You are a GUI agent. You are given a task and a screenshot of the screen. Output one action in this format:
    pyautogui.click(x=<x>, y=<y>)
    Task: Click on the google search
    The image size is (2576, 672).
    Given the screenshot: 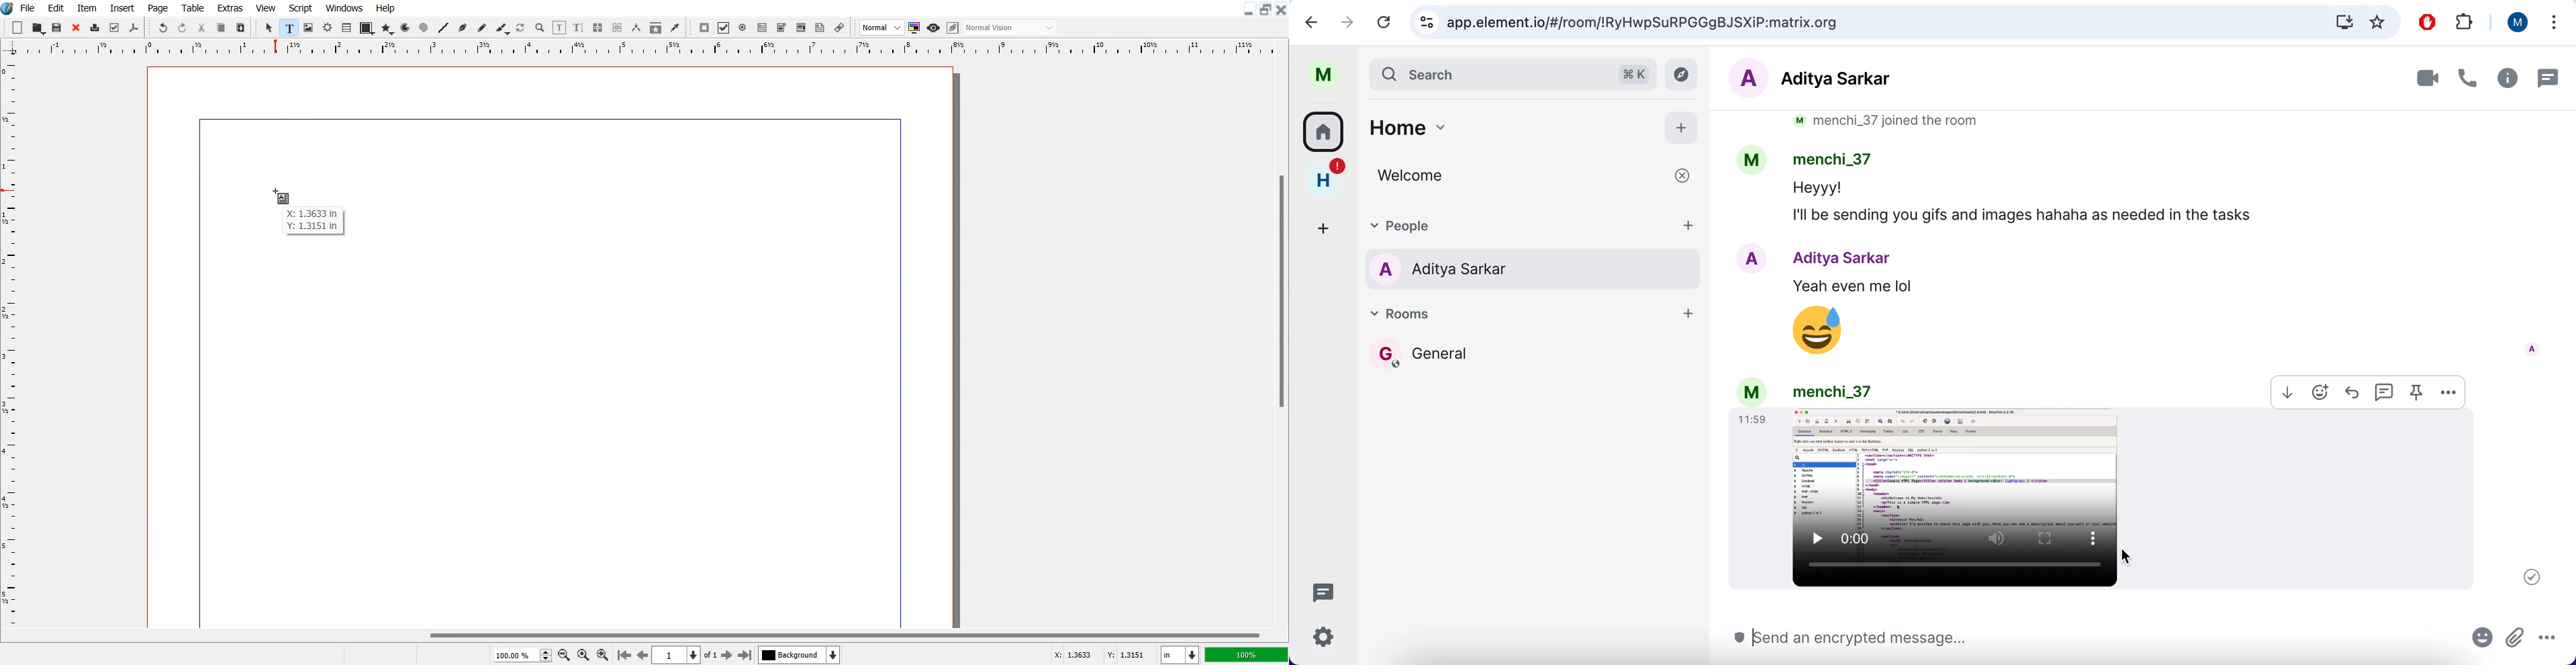 What is the action you would take?
    pyautogui.click(x=1903, y=23)
    